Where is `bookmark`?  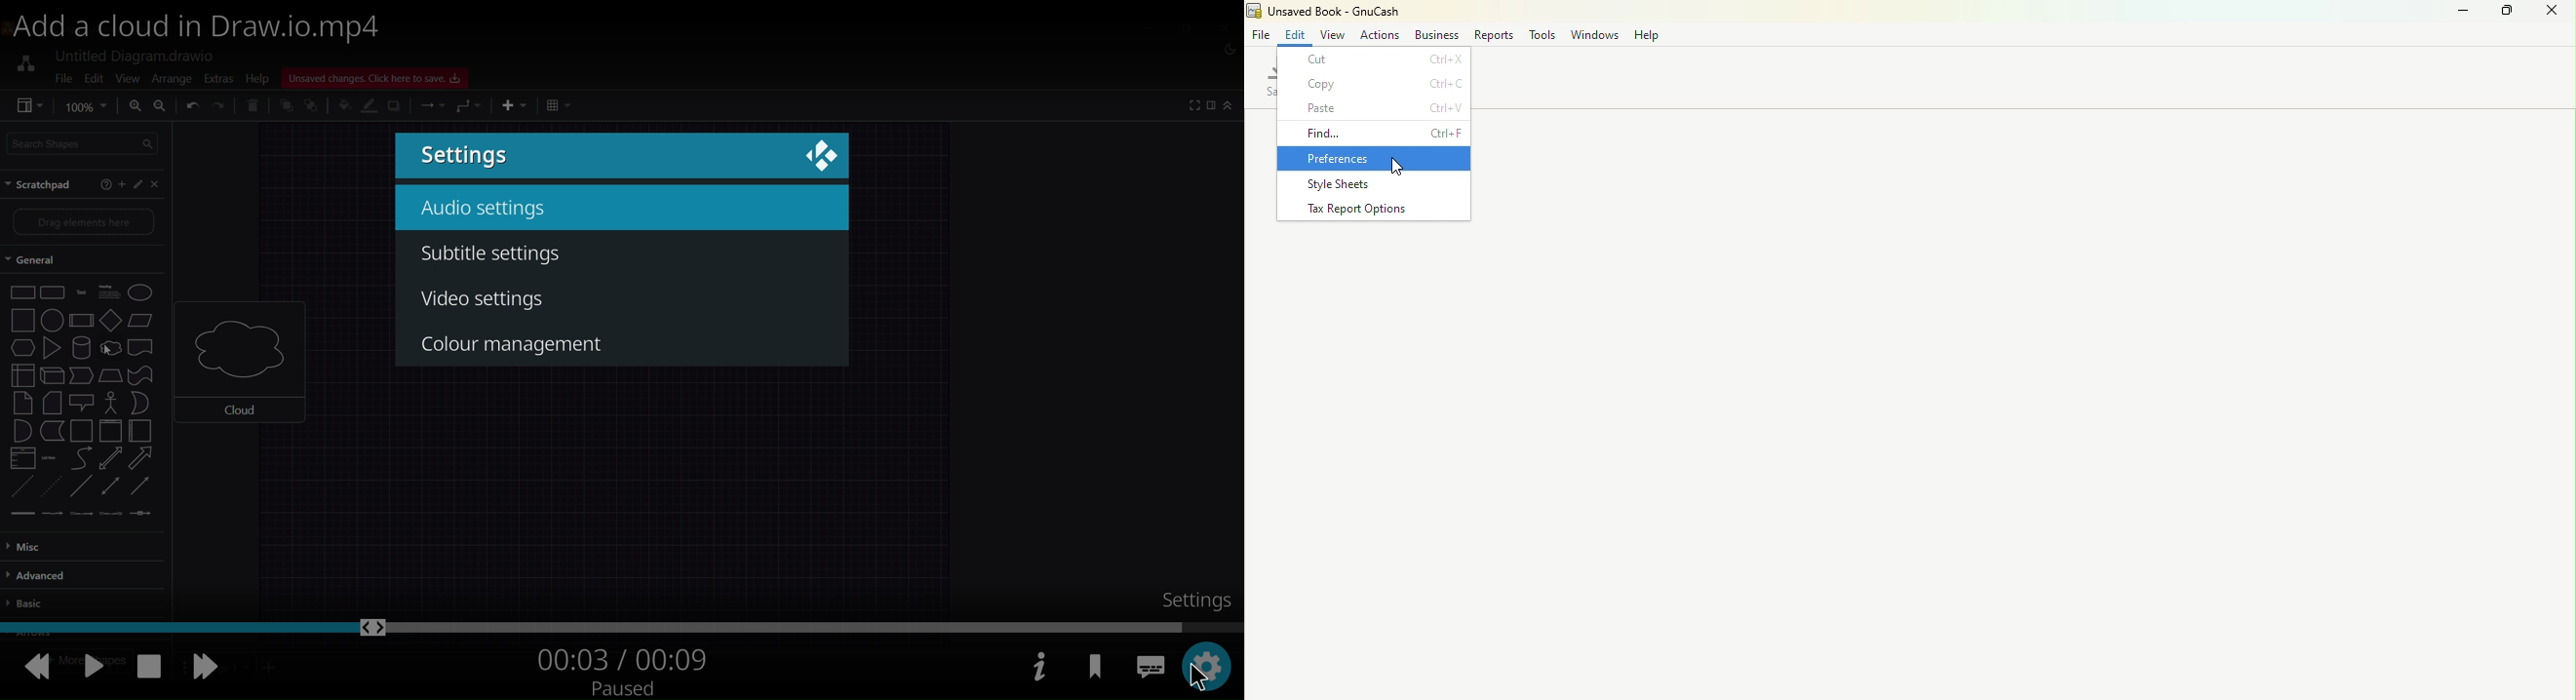
bookmark is located at coordinates (1094, 666).